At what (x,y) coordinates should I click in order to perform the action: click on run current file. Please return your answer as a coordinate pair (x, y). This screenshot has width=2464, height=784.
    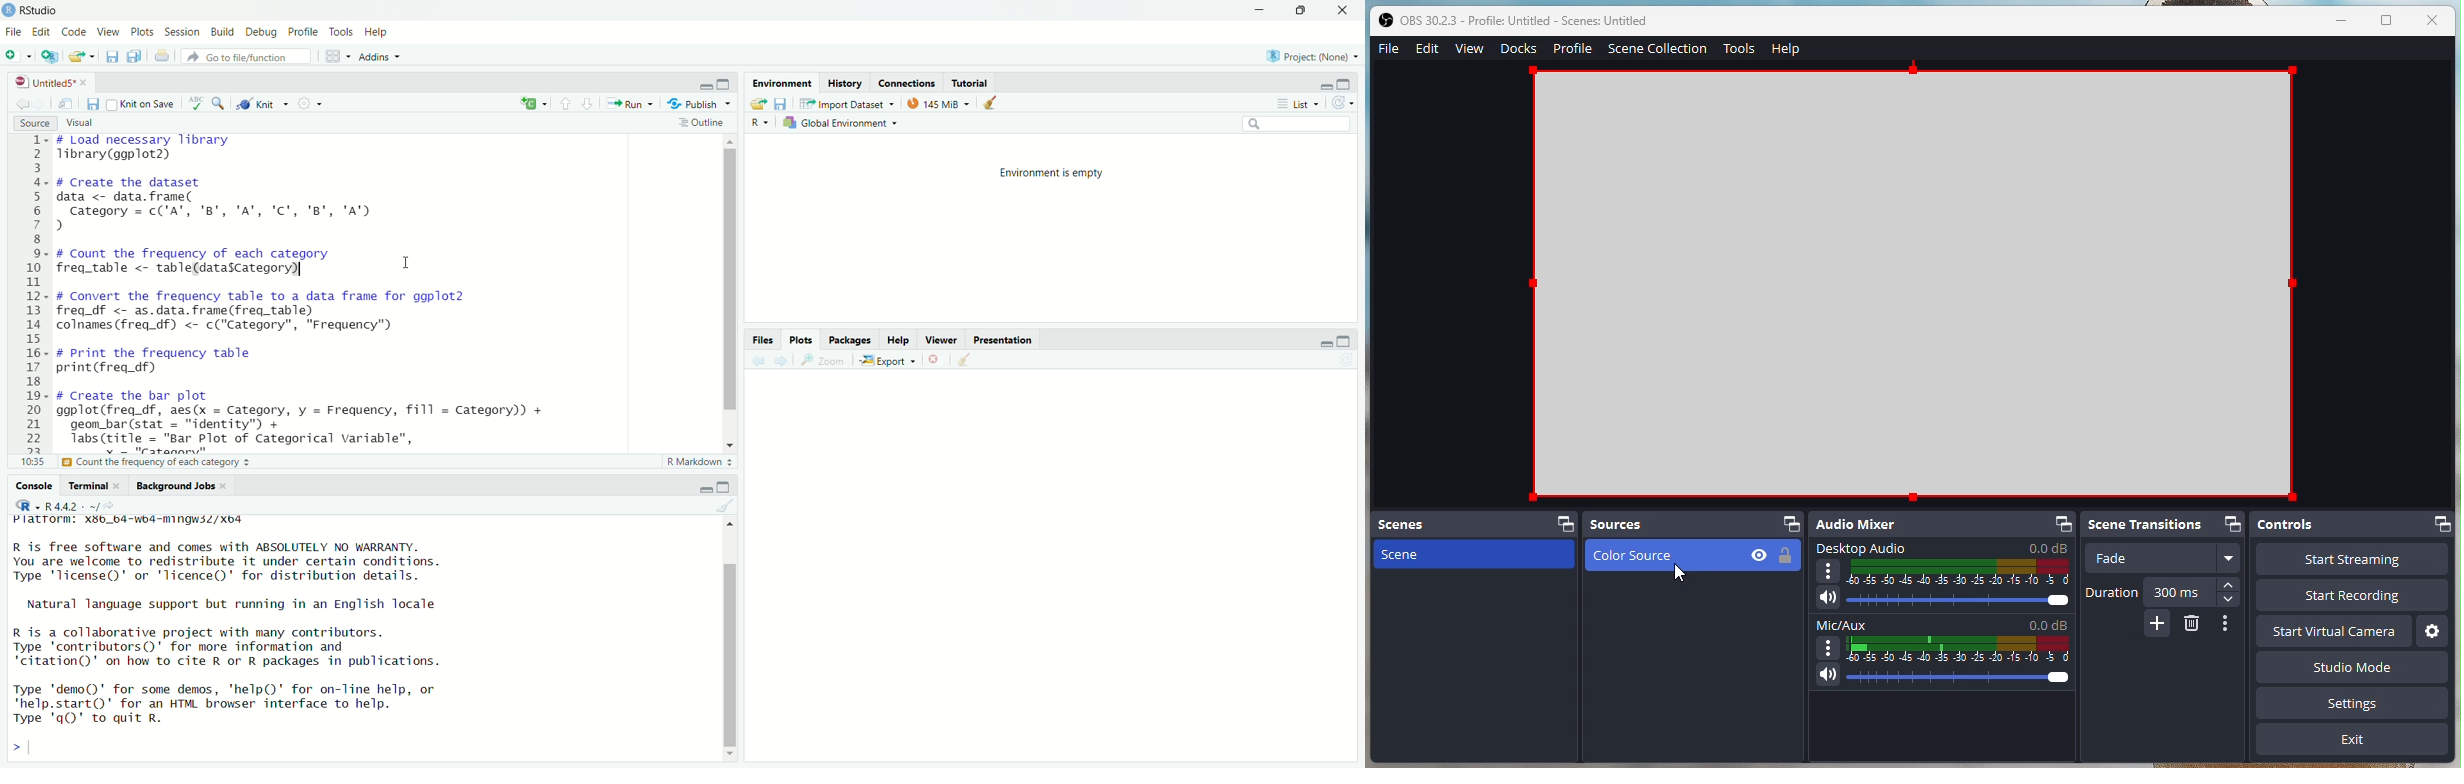
    Looking at the image, I should click on (628, 102).